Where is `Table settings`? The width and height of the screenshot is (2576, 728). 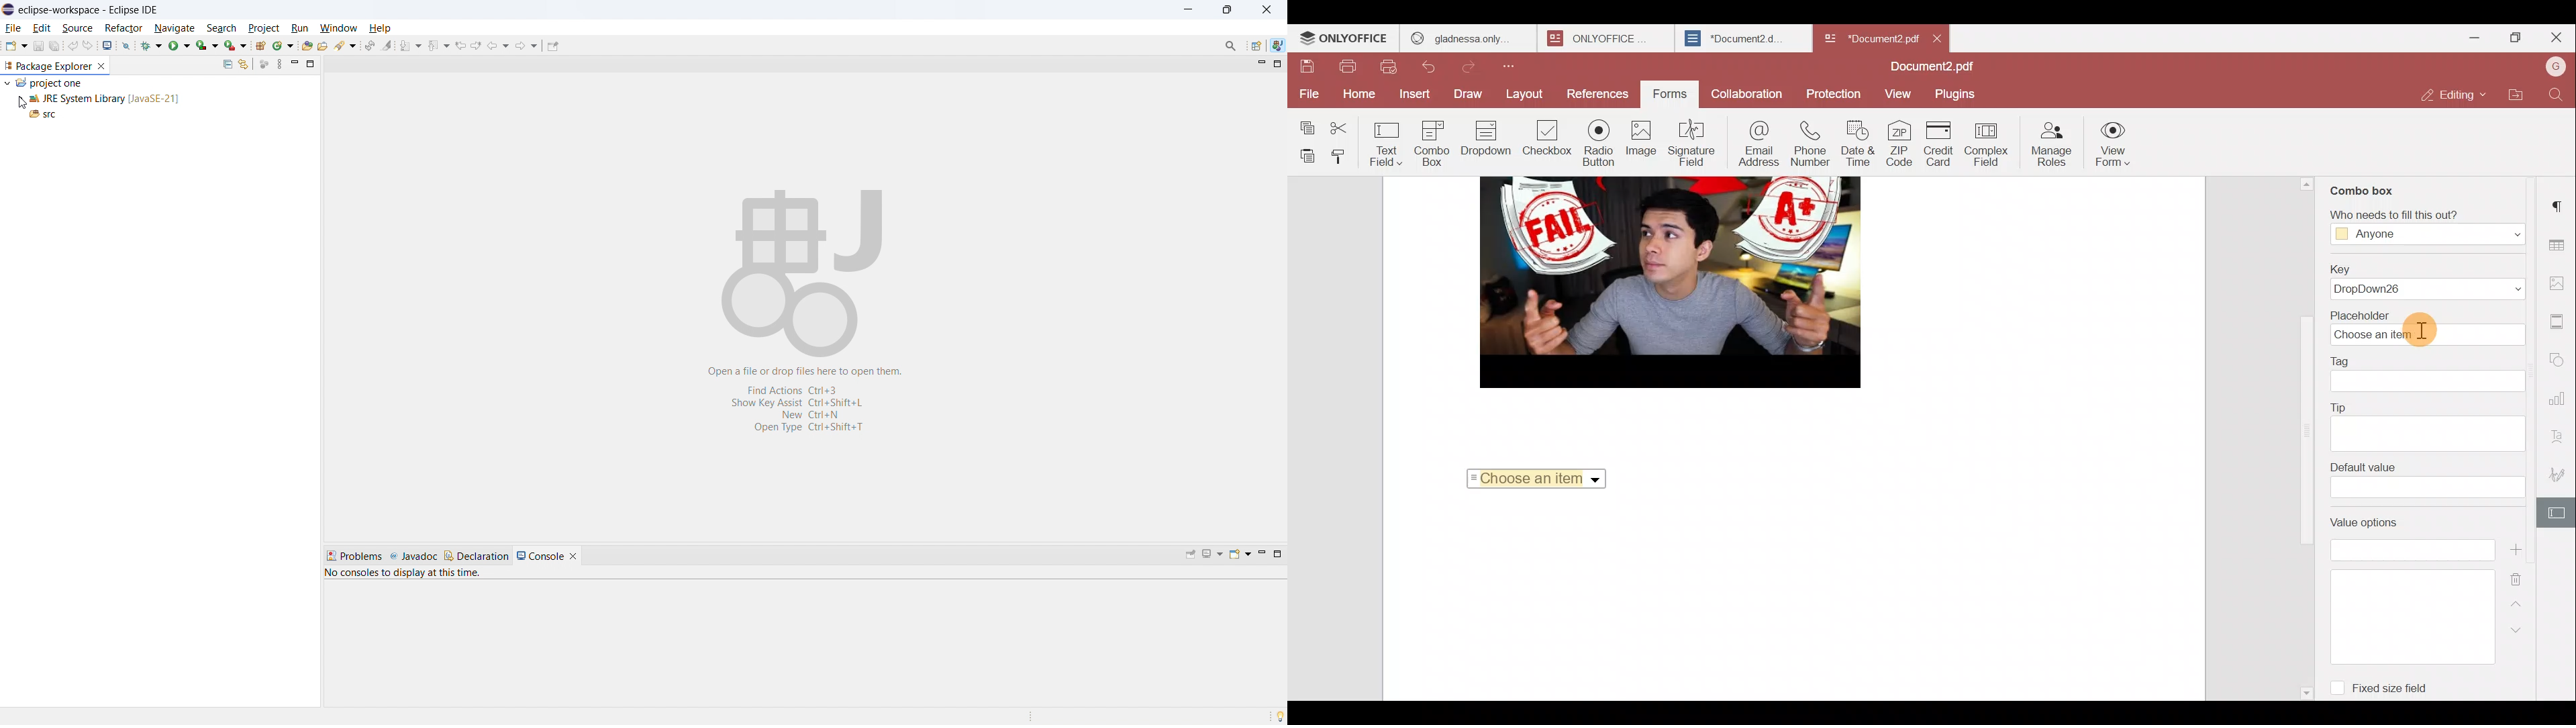
Table settings is located at coordinates (2561, 245).